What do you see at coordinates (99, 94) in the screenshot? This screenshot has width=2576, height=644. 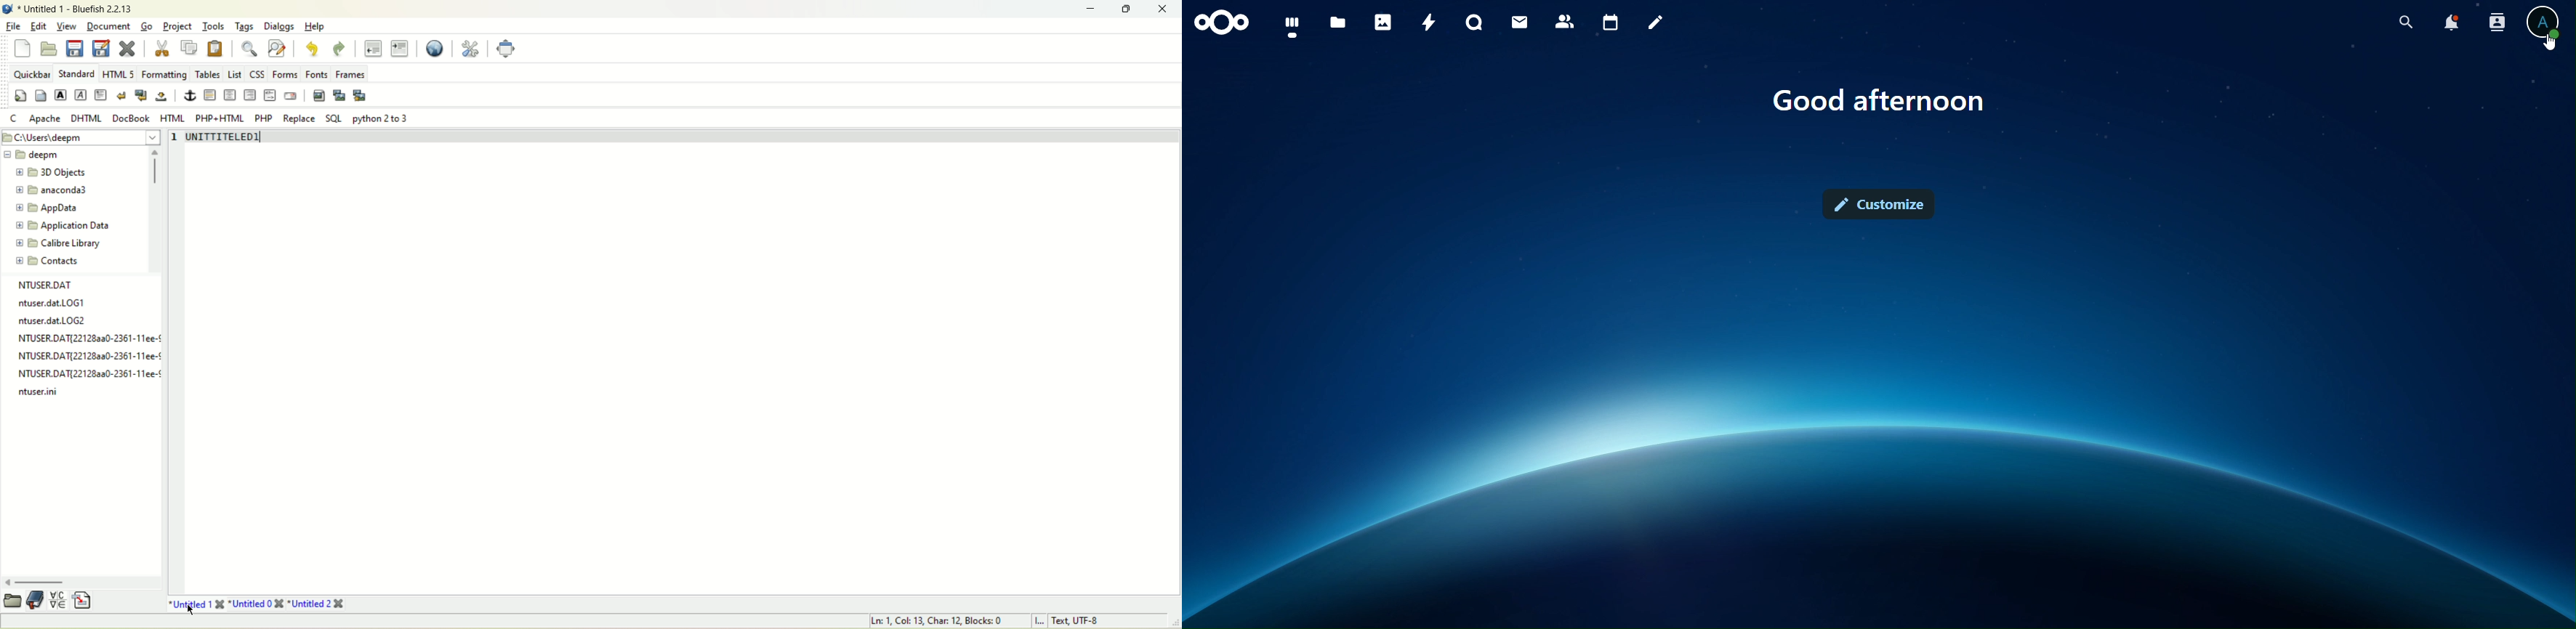 I see `paragraph ` at bounding box center [99, 94].